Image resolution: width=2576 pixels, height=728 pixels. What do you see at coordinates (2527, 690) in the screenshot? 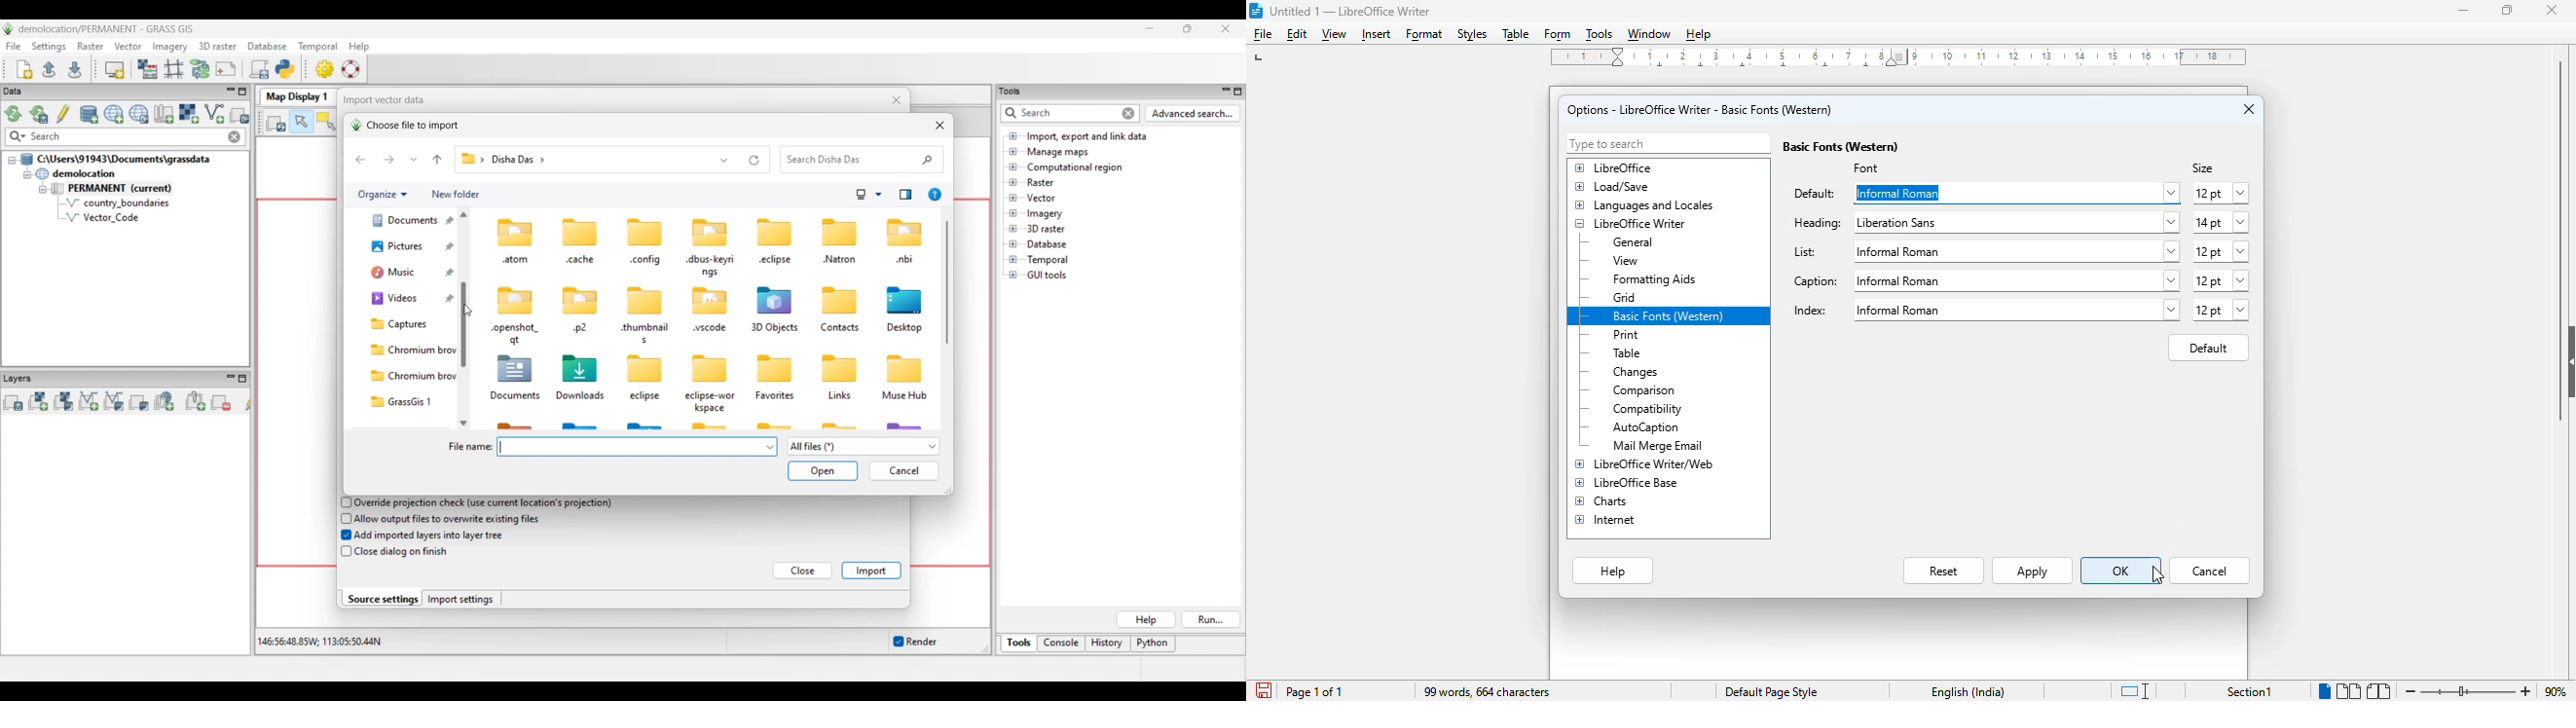
I see `zoom in` at bounding box center [2527, 690].